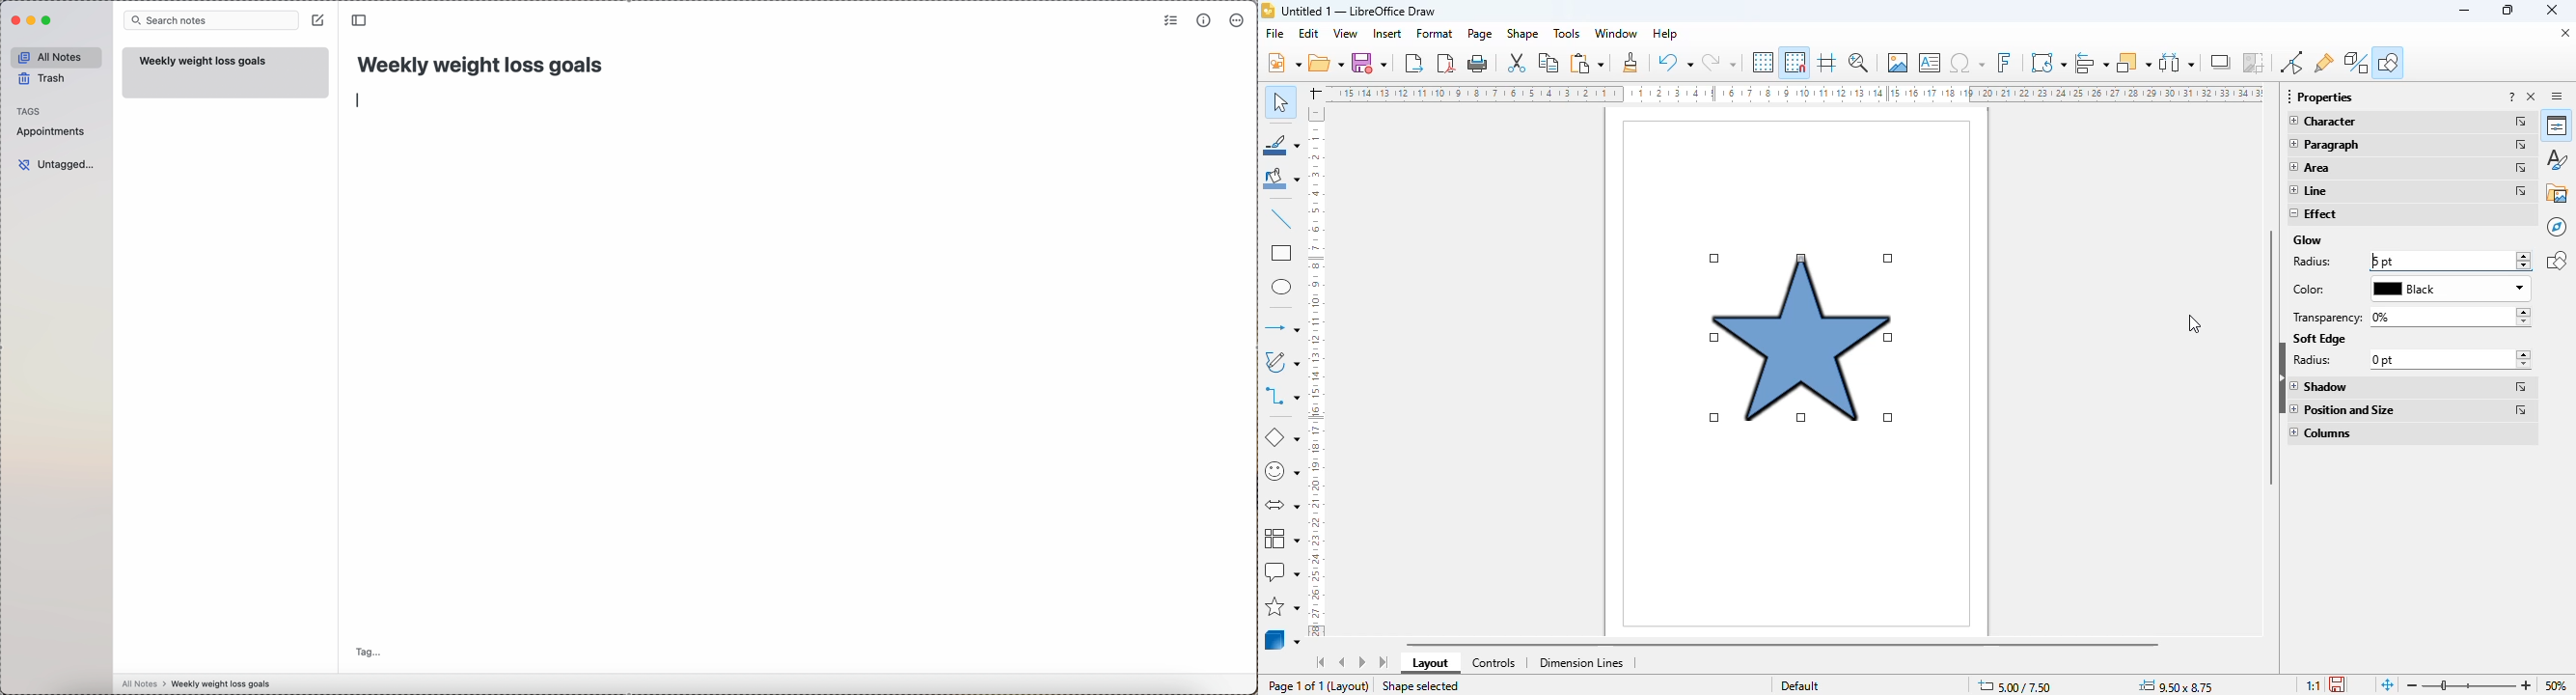 The width and height of the screenshot is (2576, 700). What do you see at coordinates (2195, 324) in the screenshot?
I see `cursor` at bounding box center [2195, 324].